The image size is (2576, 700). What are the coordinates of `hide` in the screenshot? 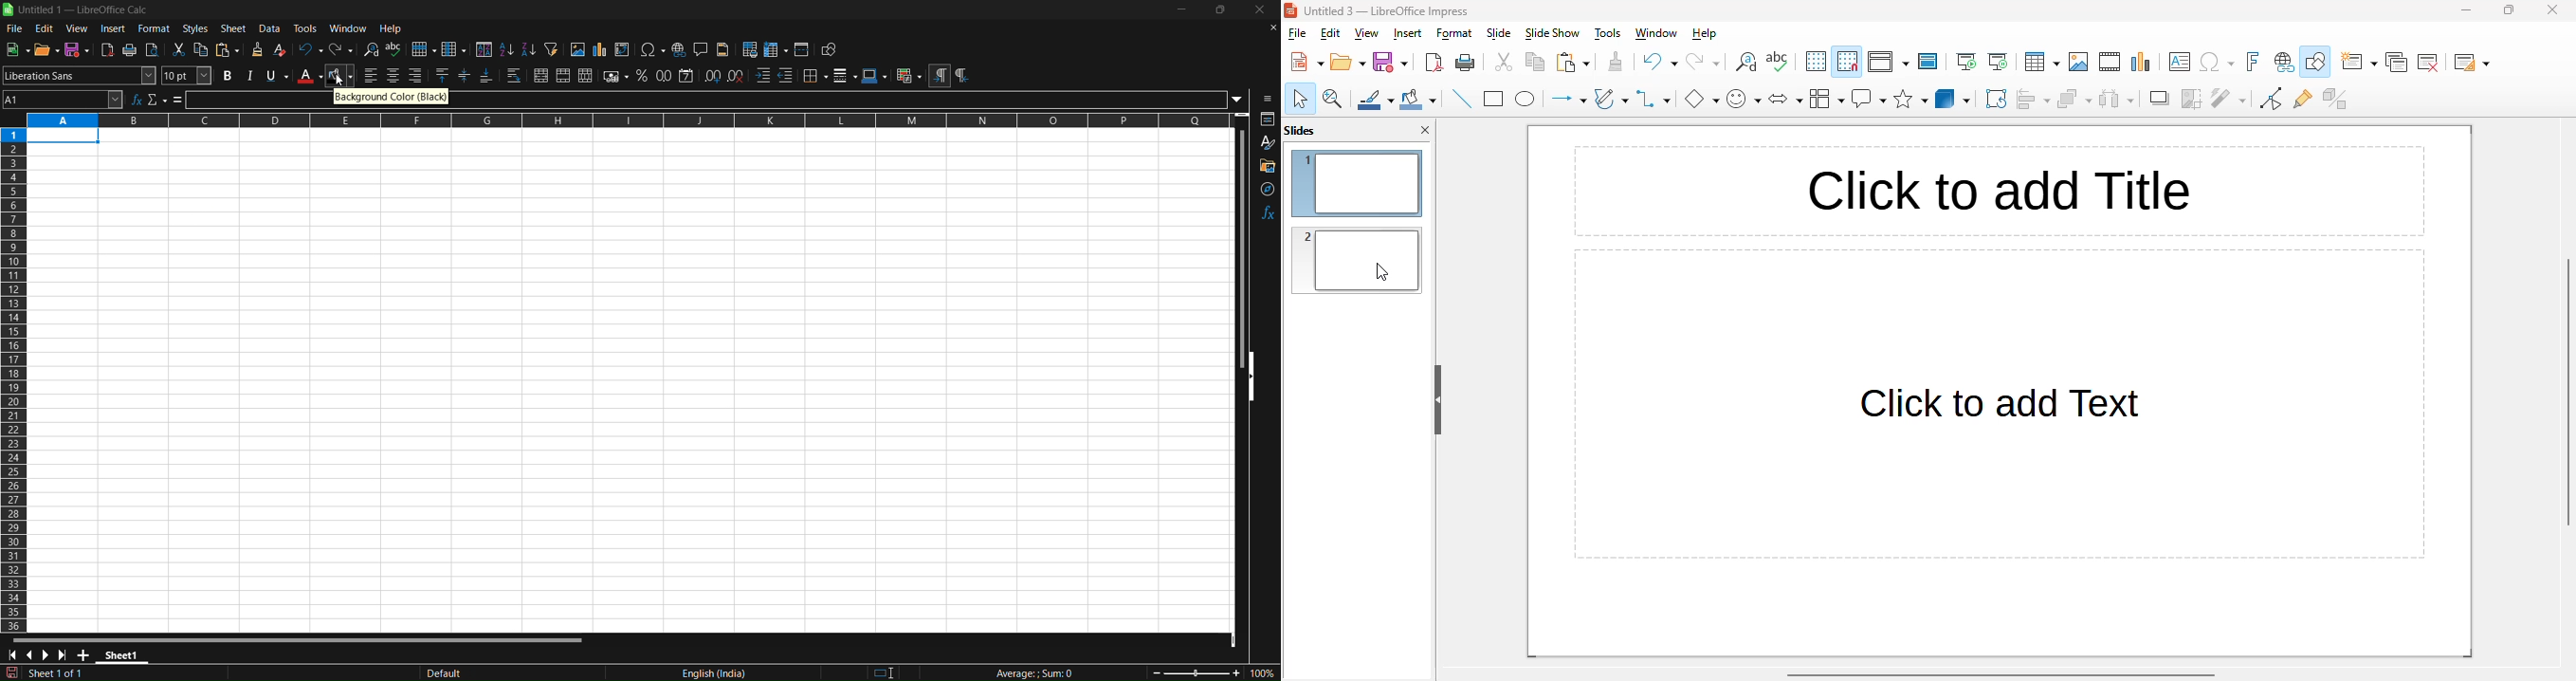 It's located at (1255, 377).